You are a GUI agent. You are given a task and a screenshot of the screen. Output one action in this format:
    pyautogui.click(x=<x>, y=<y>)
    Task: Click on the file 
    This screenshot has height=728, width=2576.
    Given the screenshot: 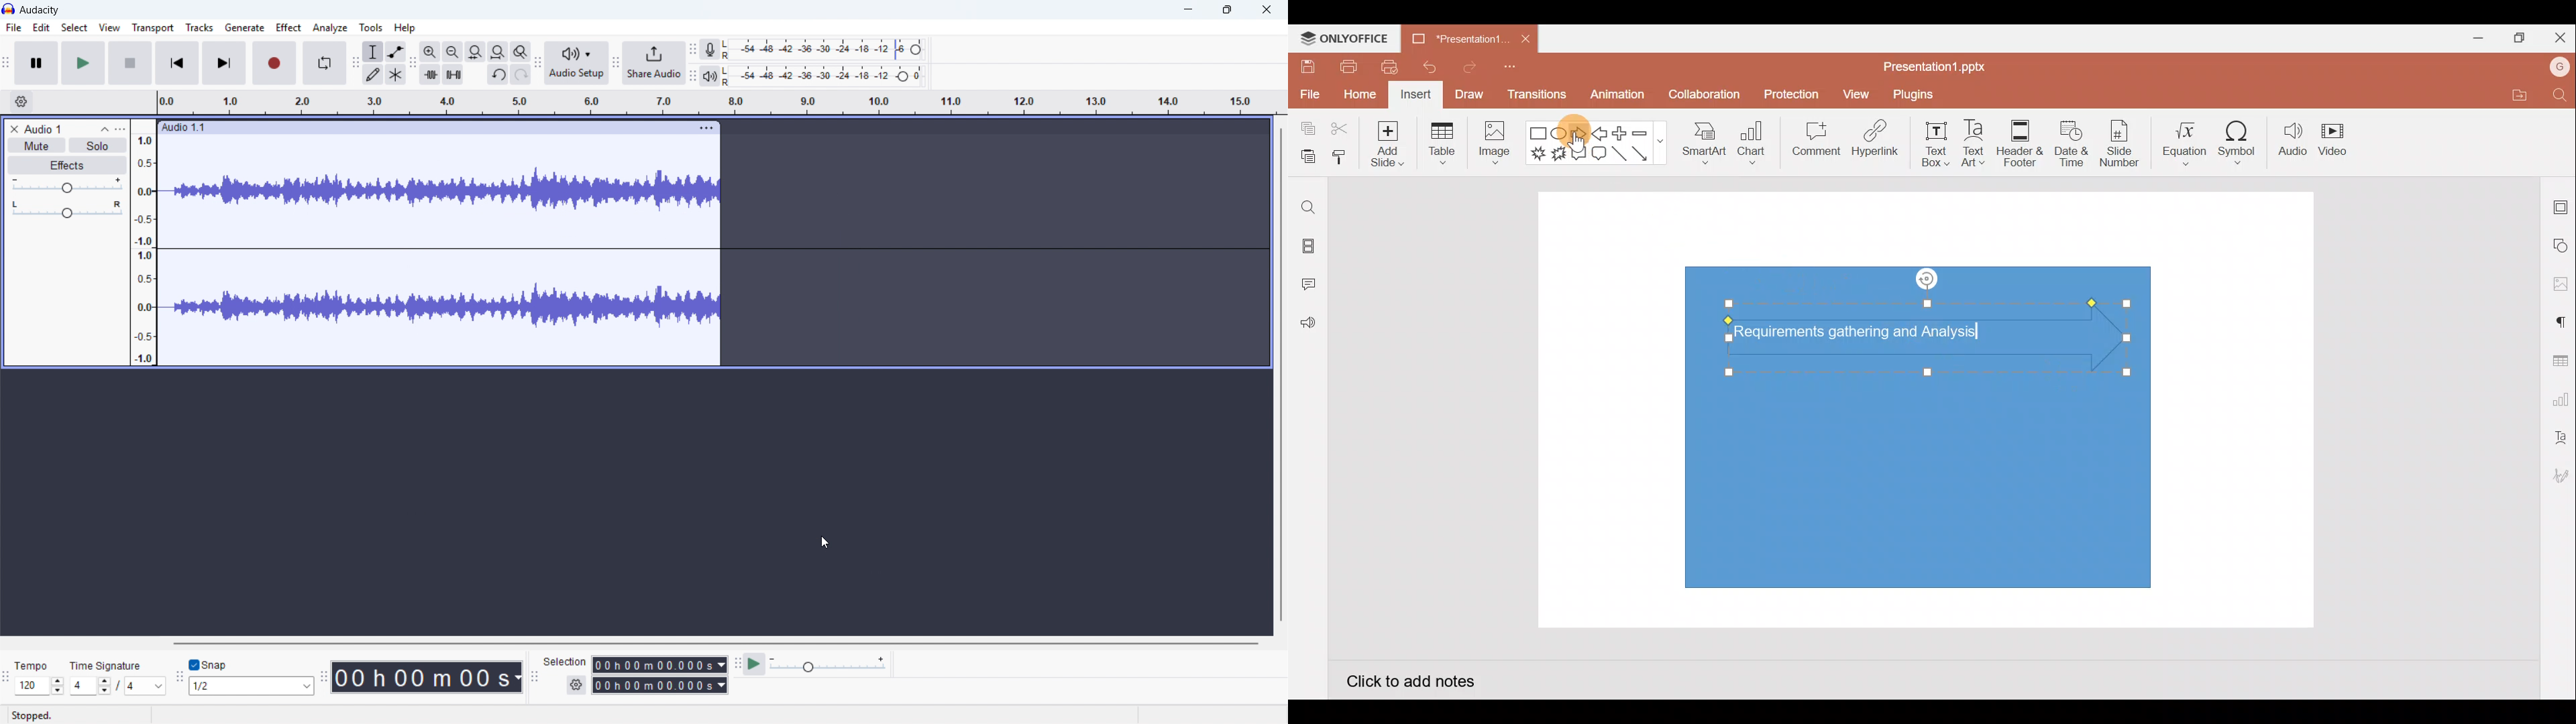 What is the action you would take?
    pyautogui.click(x=13, y=29)
    